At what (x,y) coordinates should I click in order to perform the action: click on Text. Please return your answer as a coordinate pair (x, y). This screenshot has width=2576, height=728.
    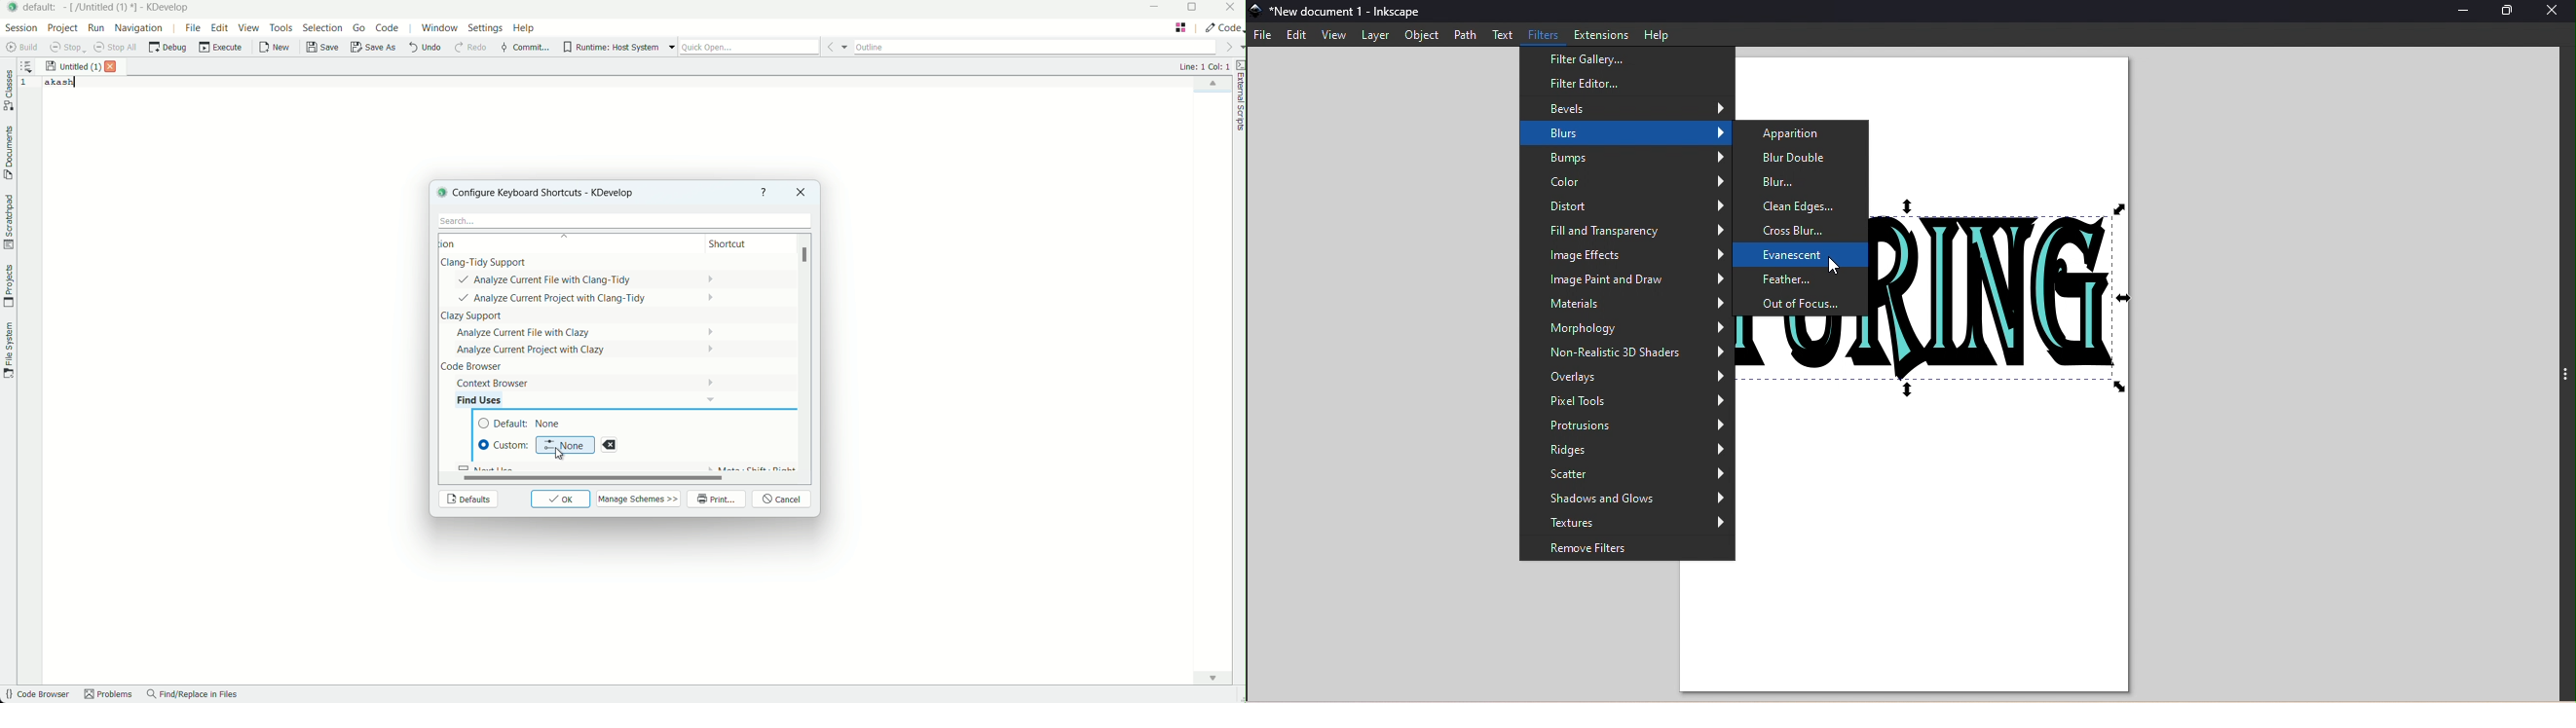
    Looking at the image, I should click on (1501, 34).